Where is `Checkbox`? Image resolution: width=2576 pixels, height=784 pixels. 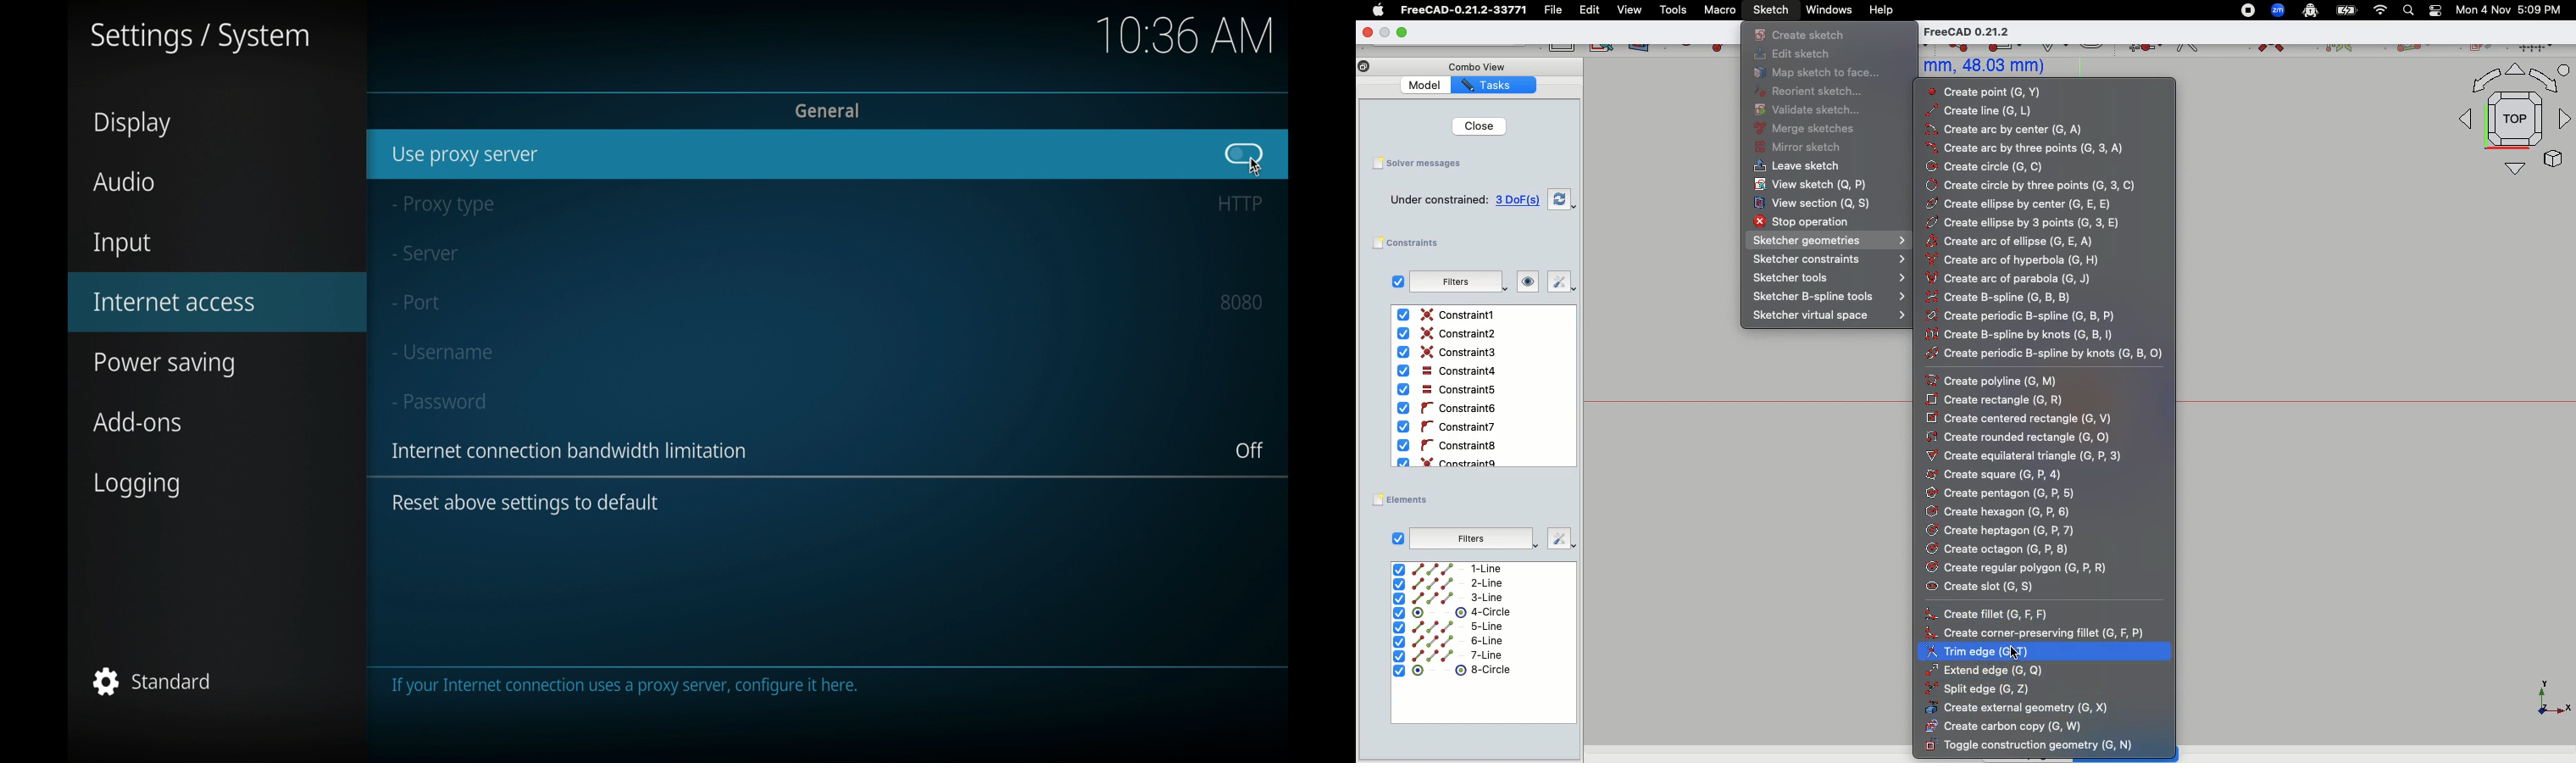
Checkbox is located at coordinates (1398, 537).